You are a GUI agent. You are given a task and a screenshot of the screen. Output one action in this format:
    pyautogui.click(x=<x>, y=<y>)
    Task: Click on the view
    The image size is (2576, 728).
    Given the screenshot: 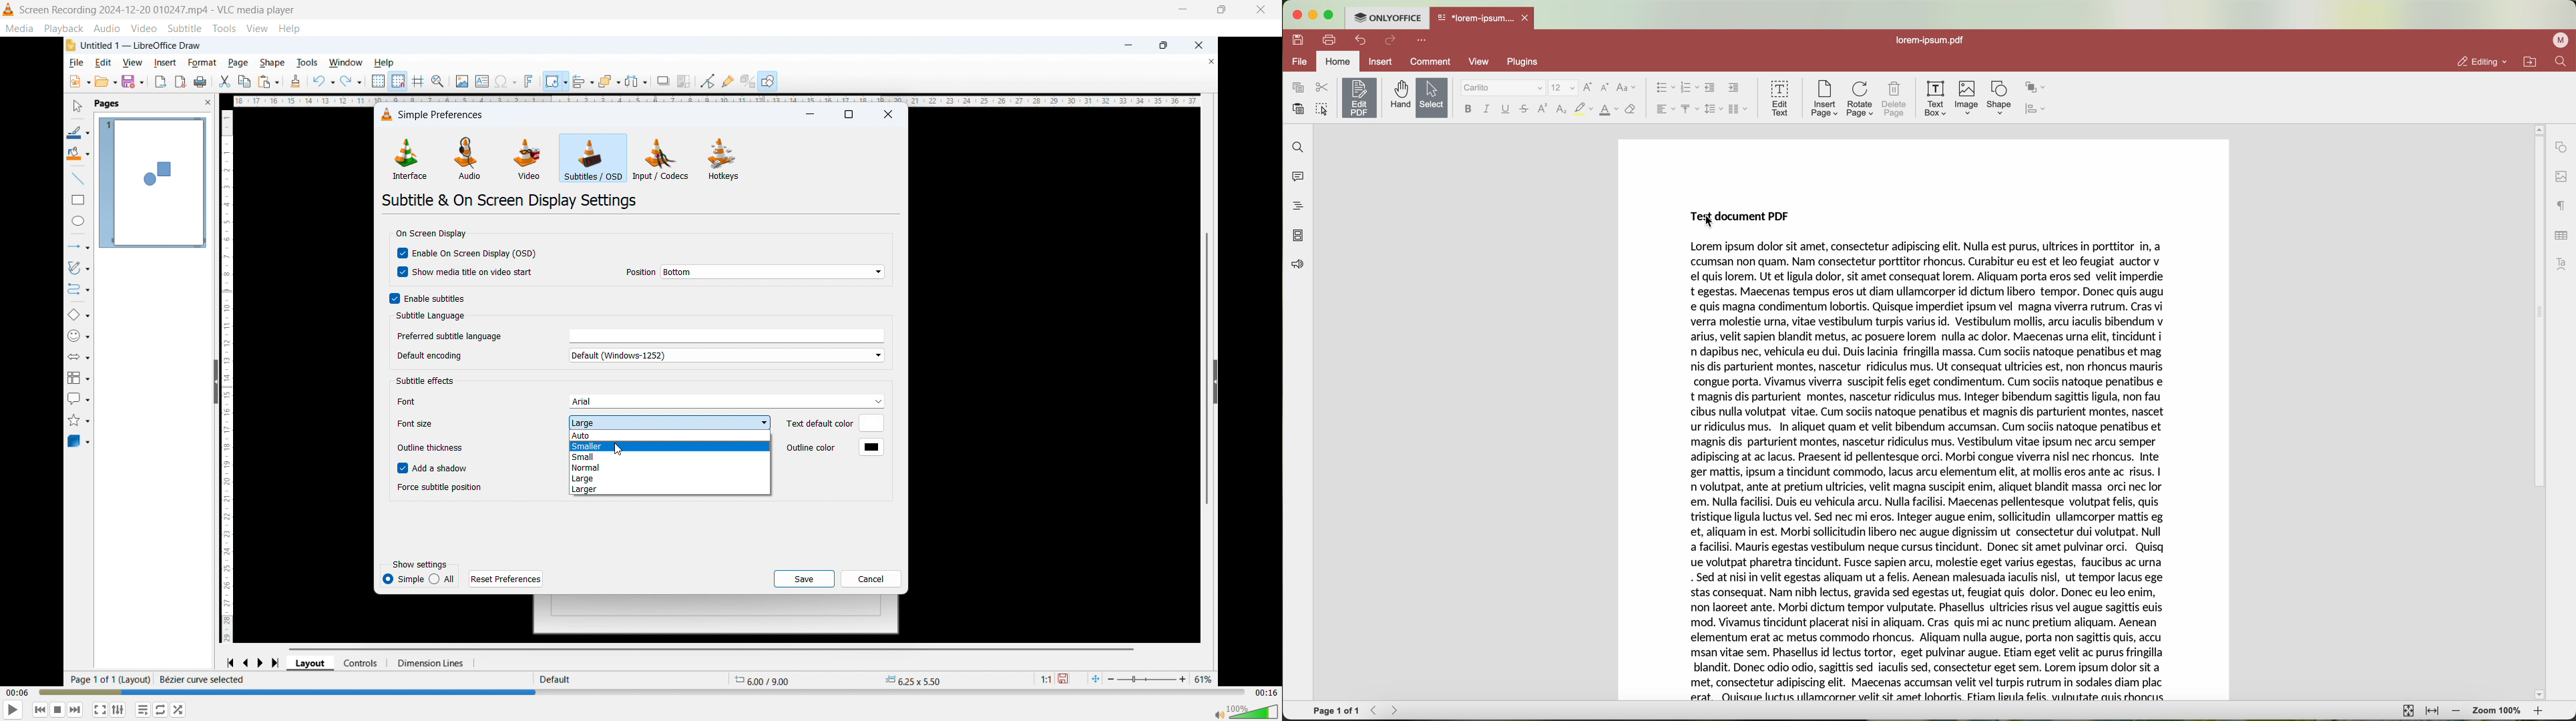 What is the action you would take?
    pyautogui.click(x=1478, y=64)
    